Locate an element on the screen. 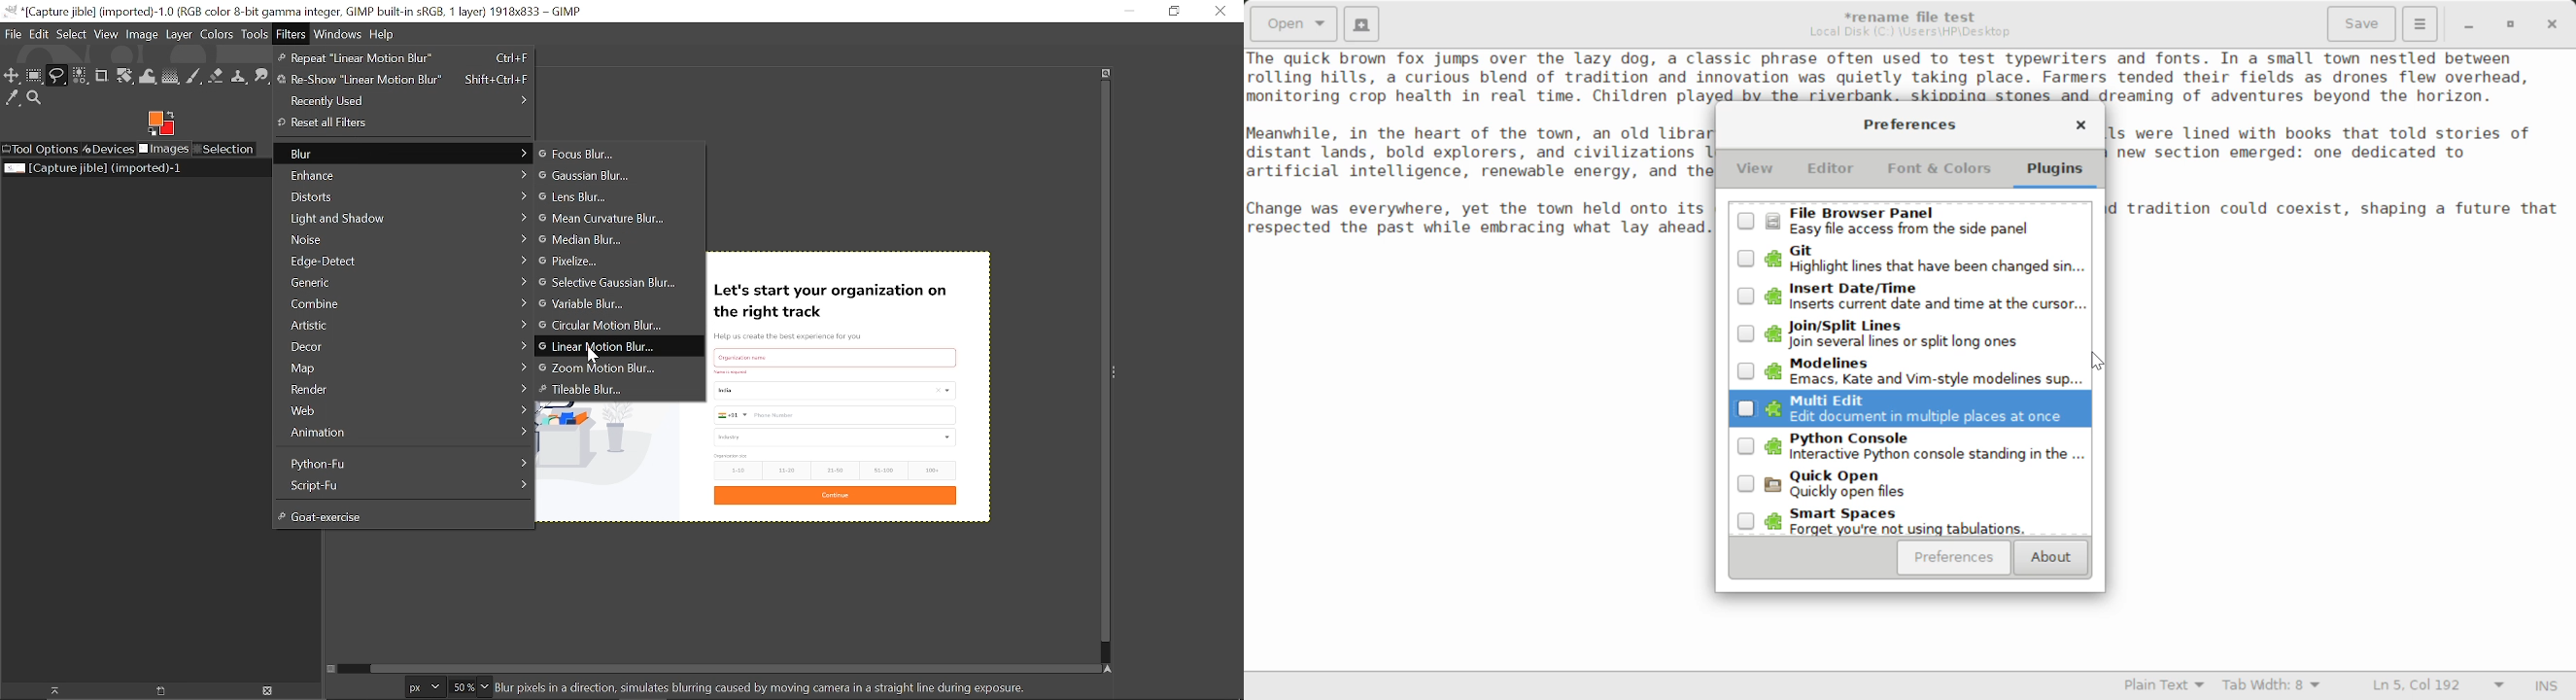 The image size is (2576, 700). Animation is located at coordinates (403, 434).